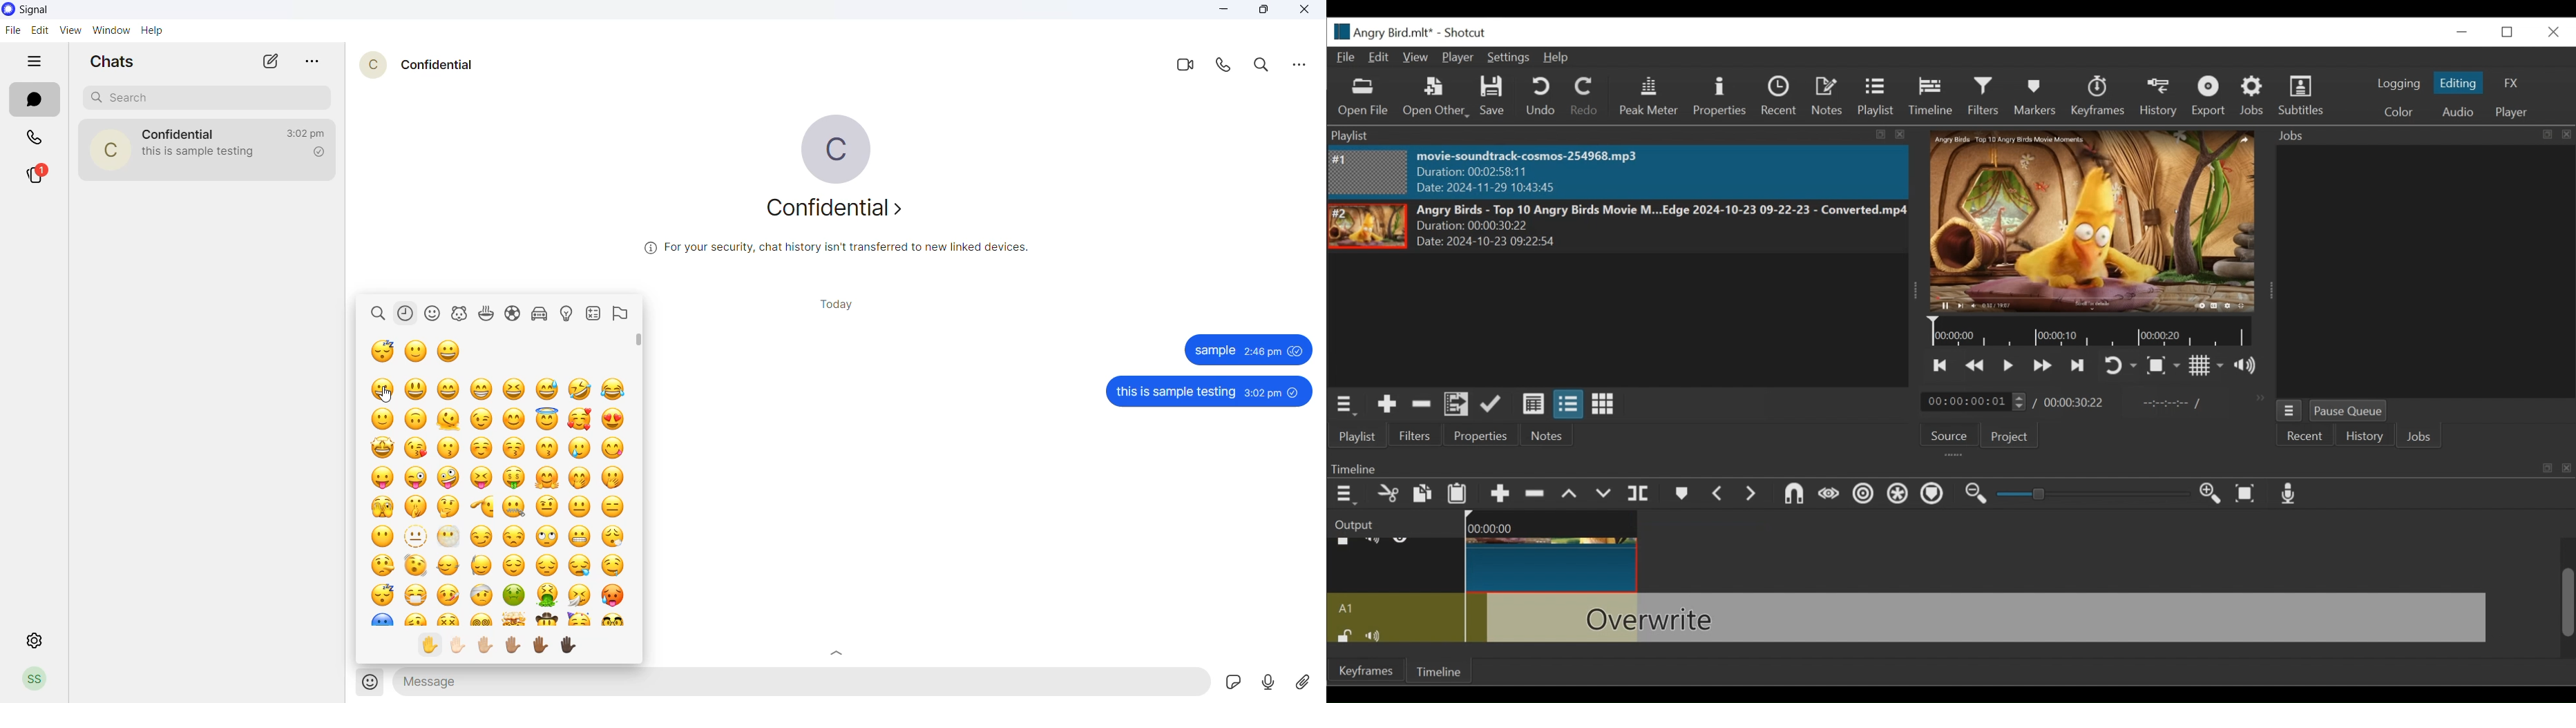  I want to click on Editing, so click(2459, 83).